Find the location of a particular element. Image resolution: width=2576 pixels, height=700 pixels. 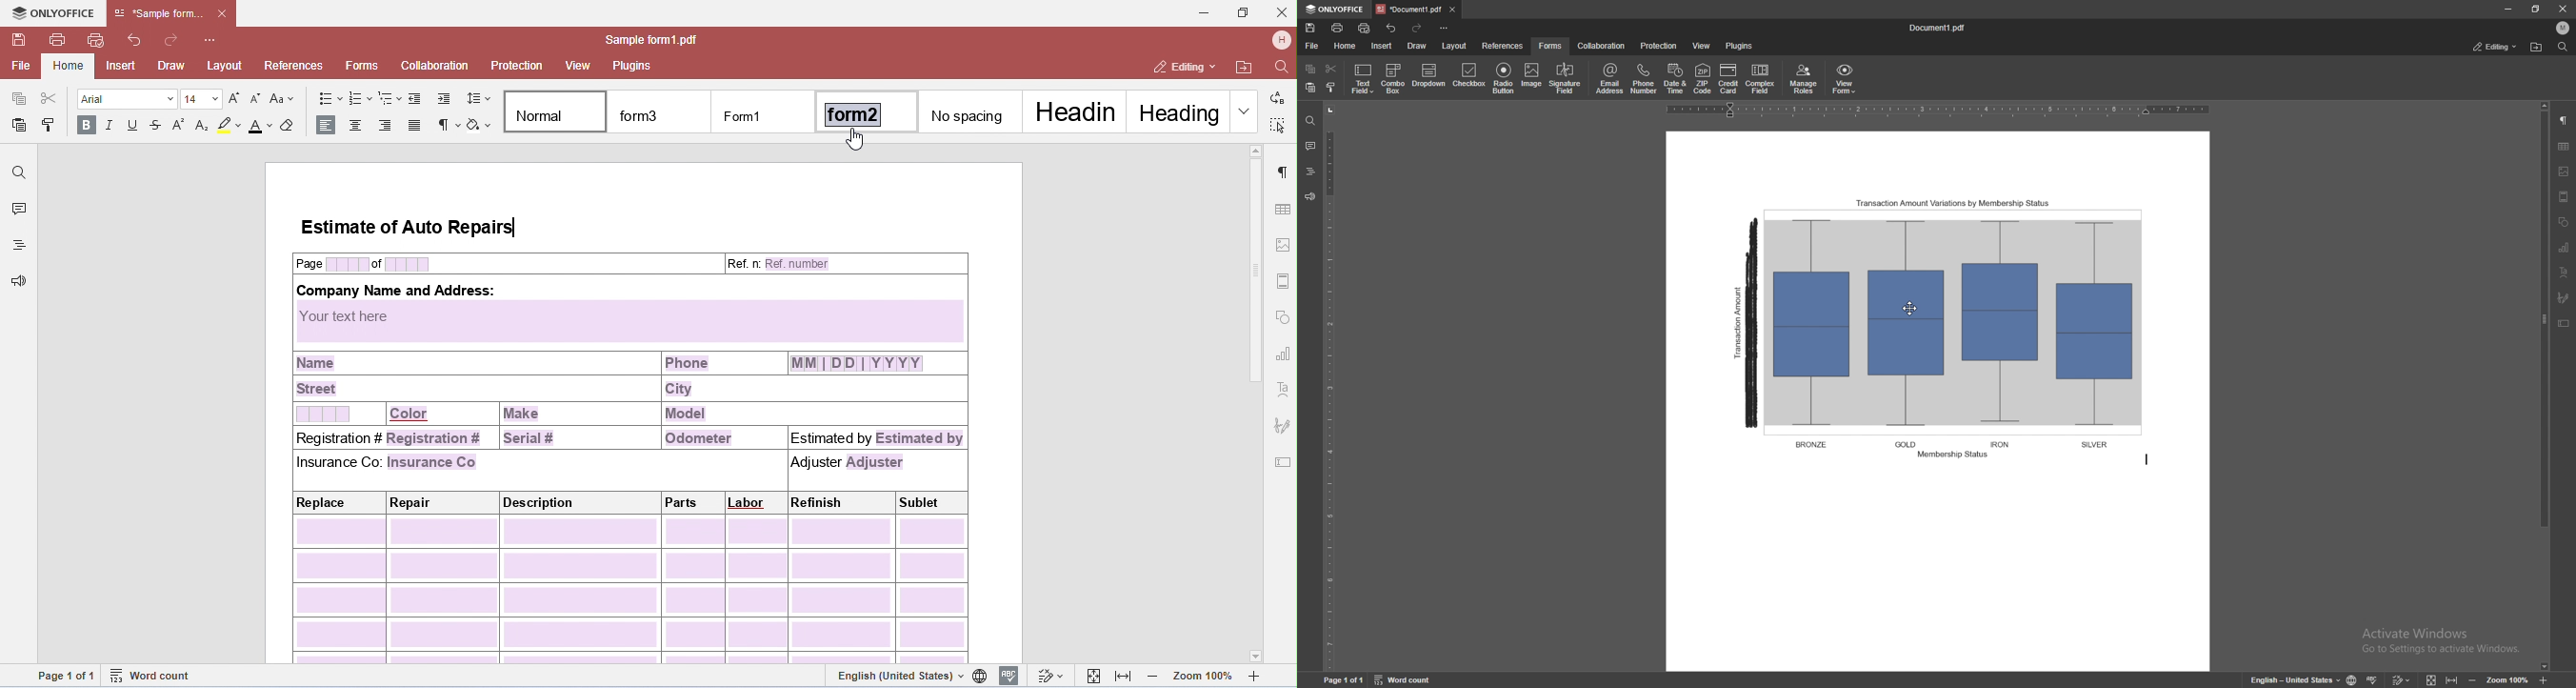

find is located at coordinates (1310, 121).